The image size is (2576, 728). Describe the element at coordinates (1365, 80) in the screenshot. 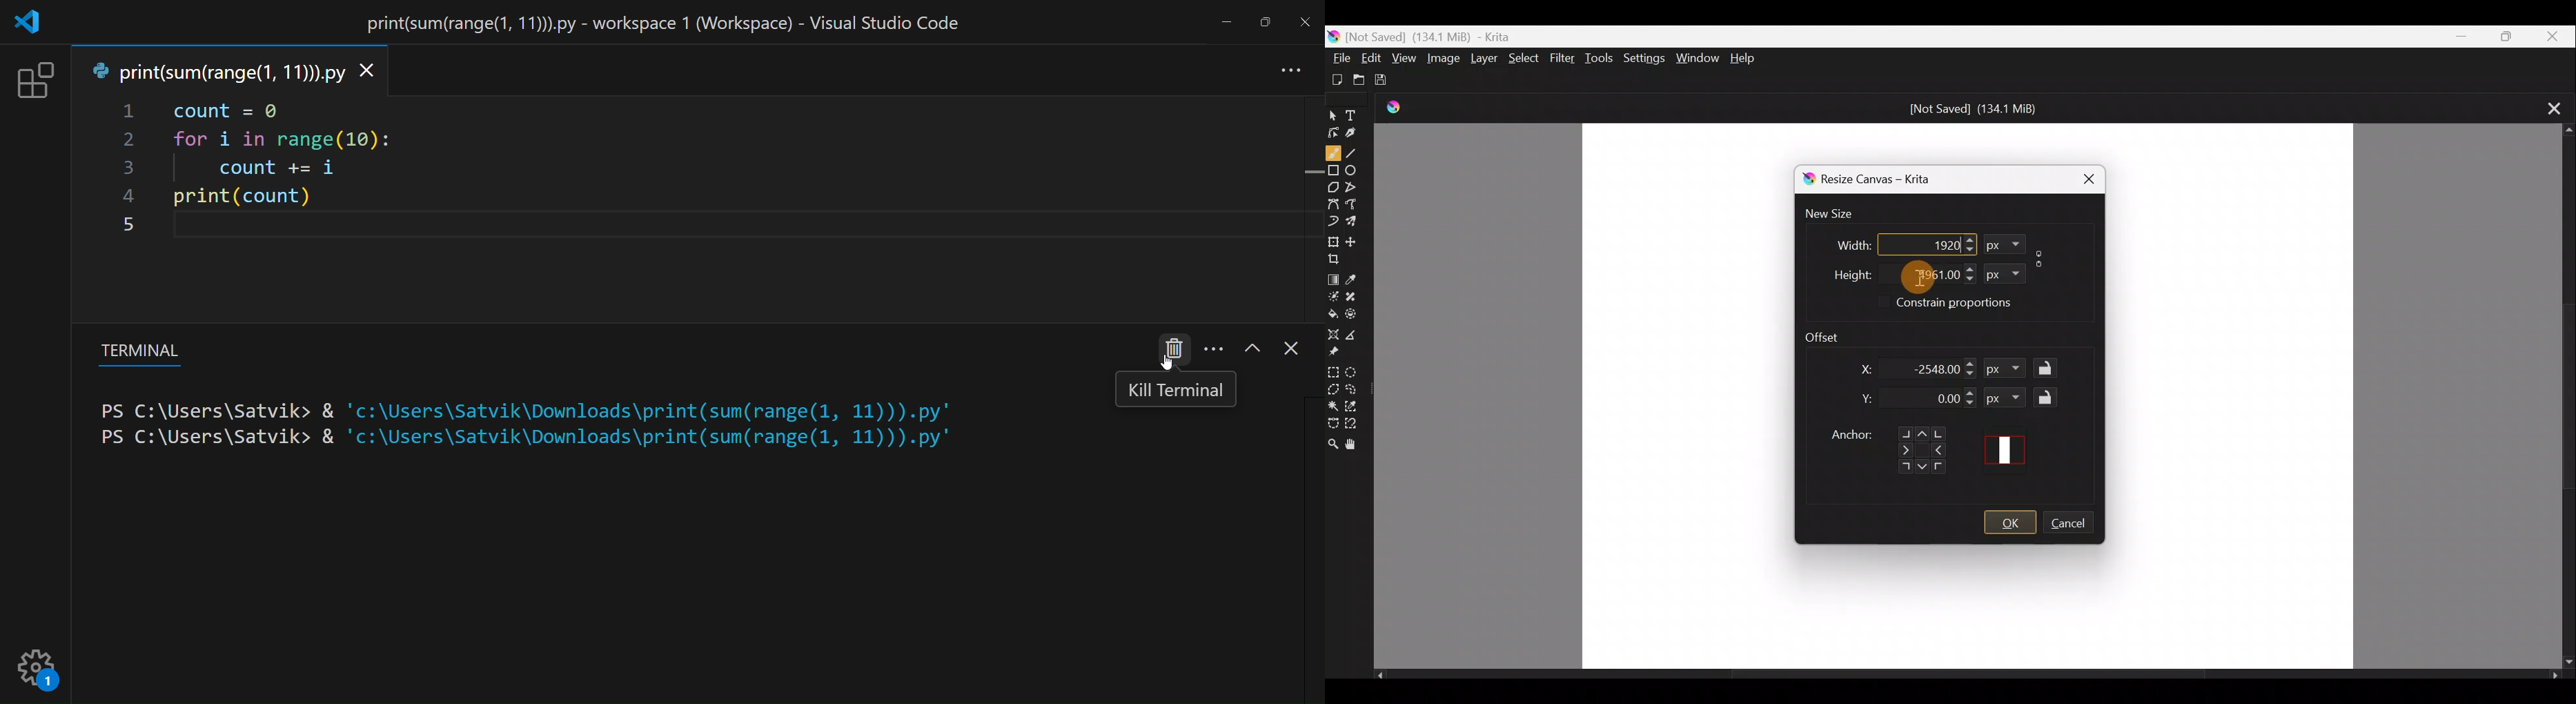

I see `Open an existing document` at that location.